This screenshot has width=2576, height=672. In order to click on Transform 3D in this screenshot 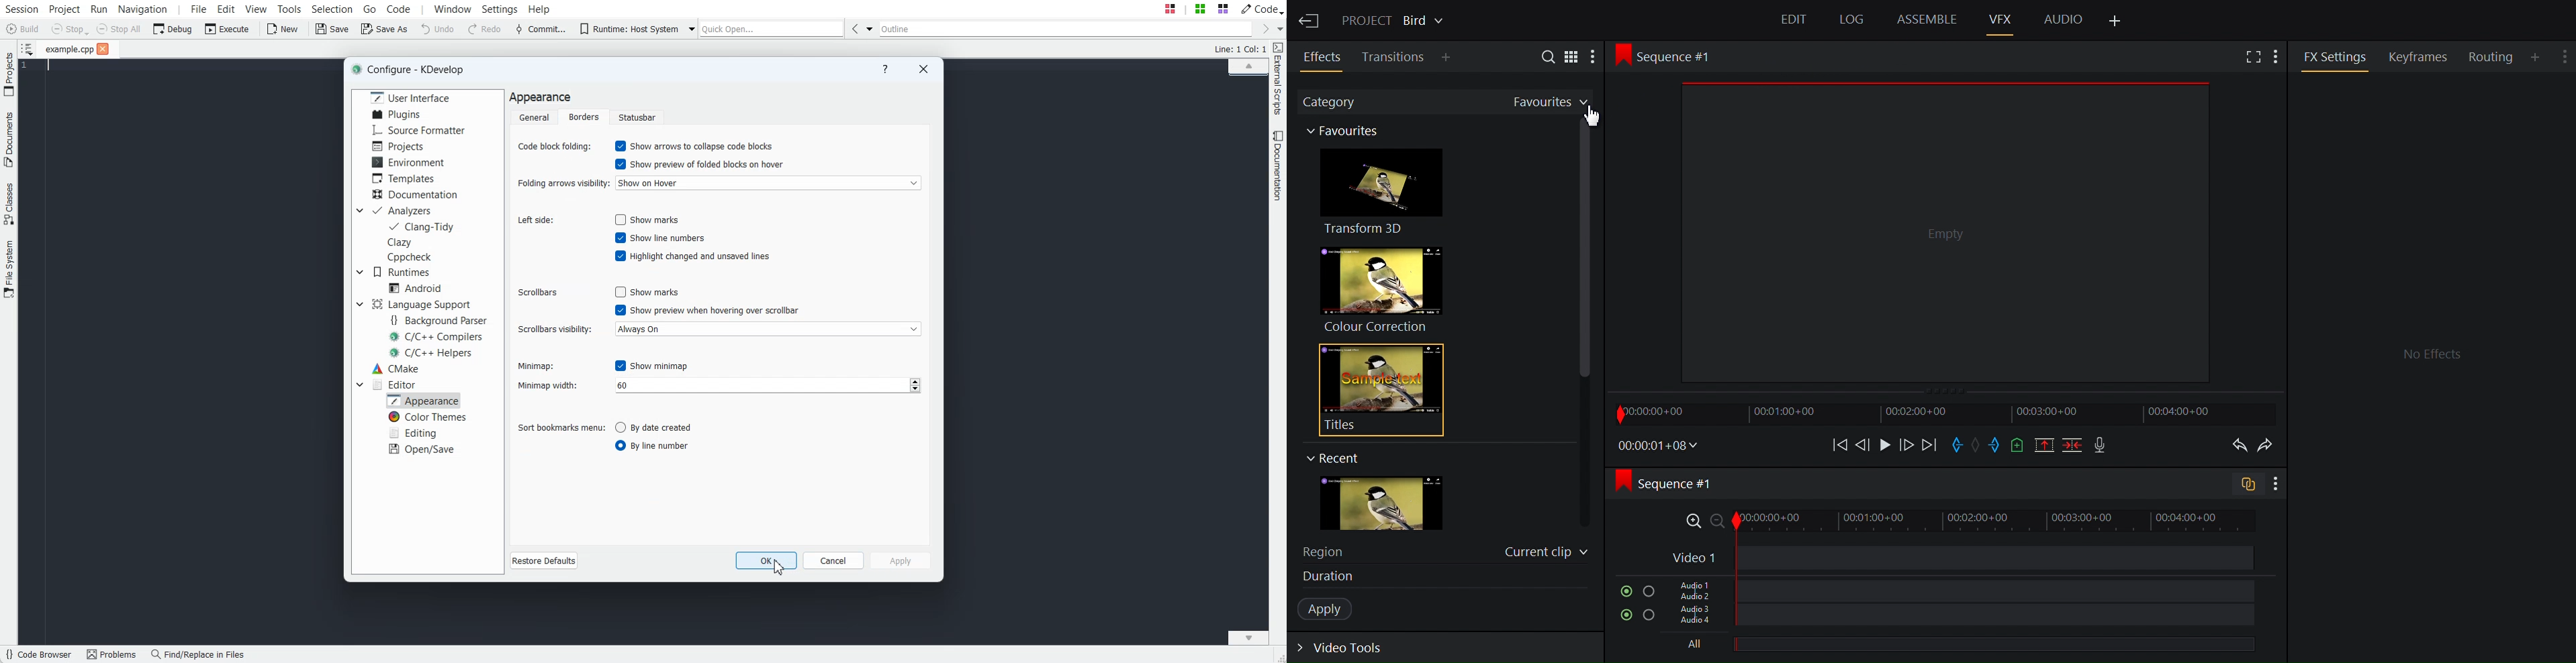, I will do `click(1386, 194)`.